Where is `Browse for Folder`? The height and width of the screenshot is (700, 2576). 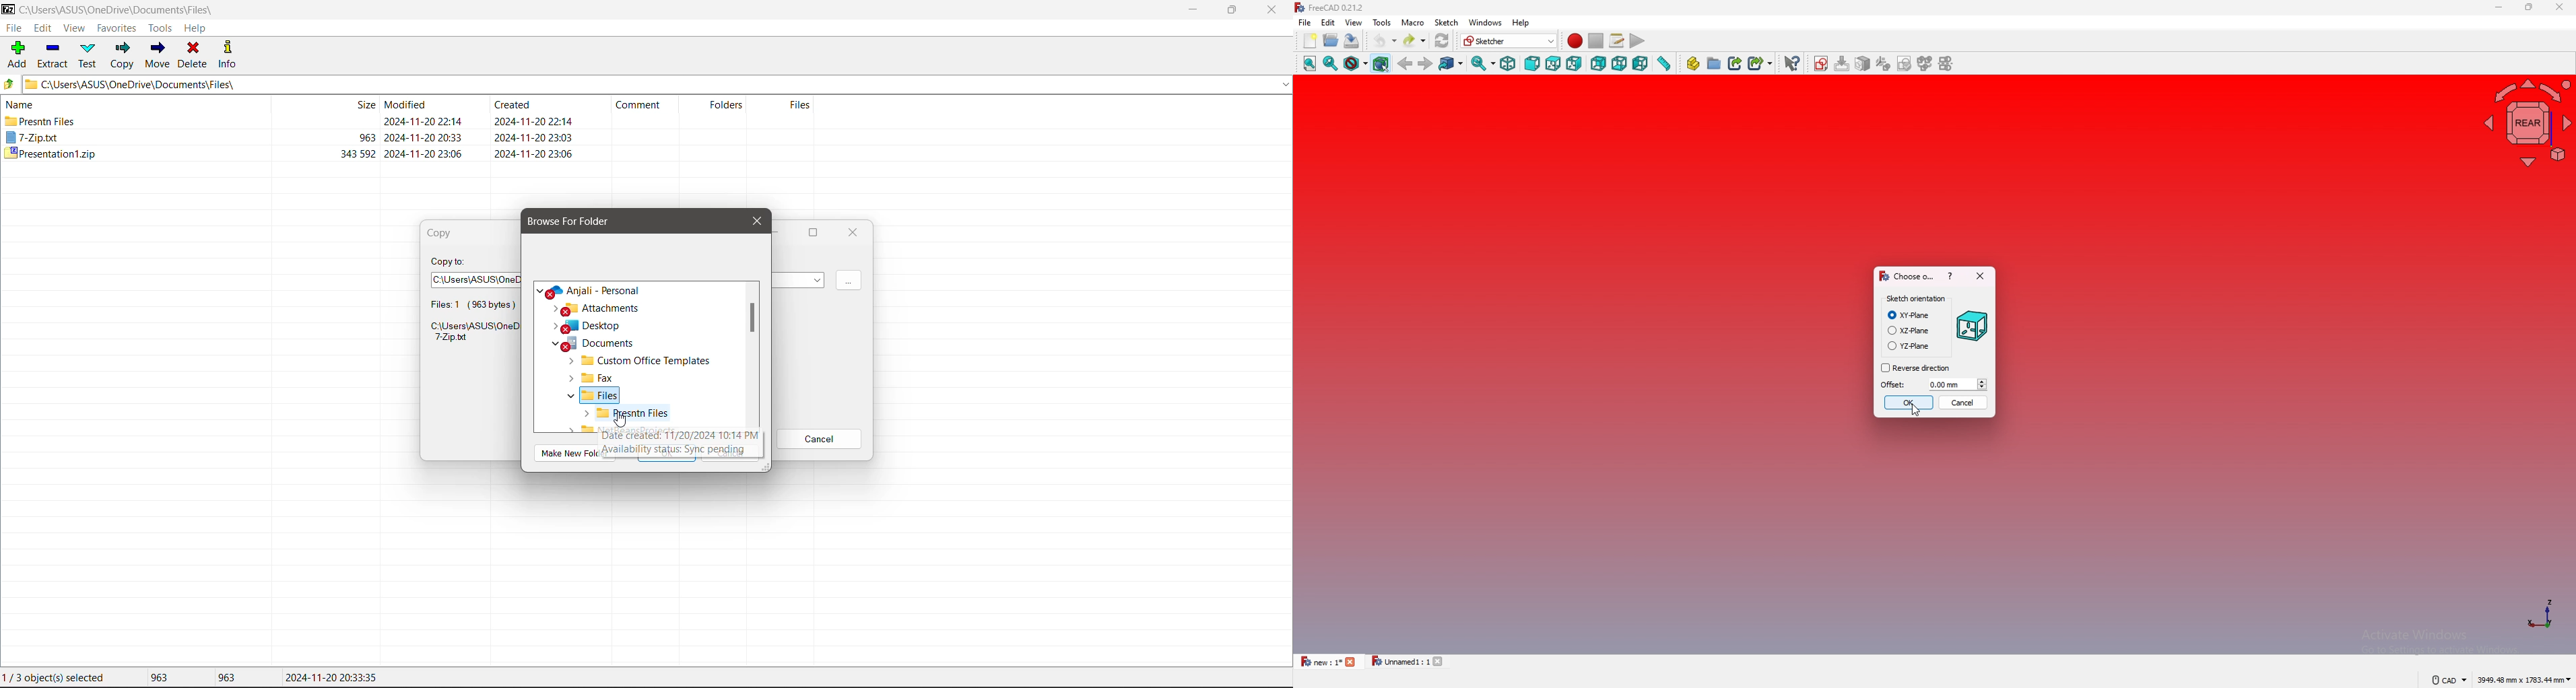 Browse for Folder is located at coordinates (575, 221).